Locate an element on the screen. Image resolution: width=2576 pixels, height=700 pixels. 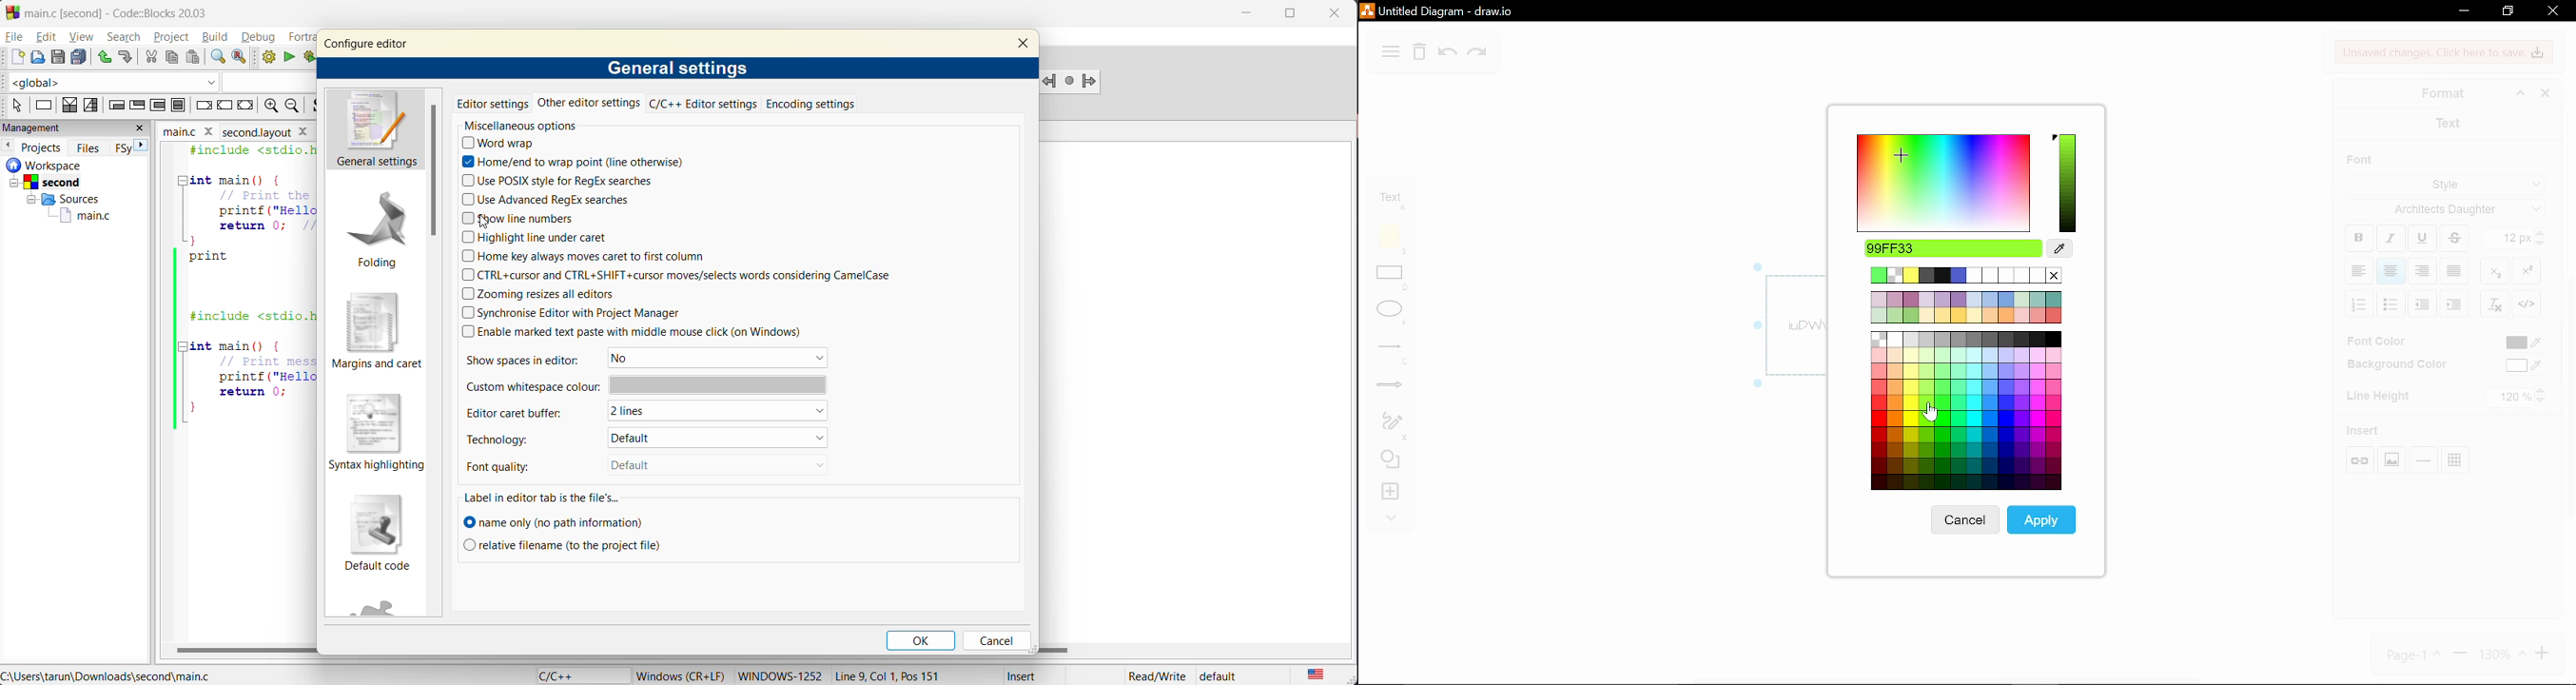
default is located at coordinates (715, 439).